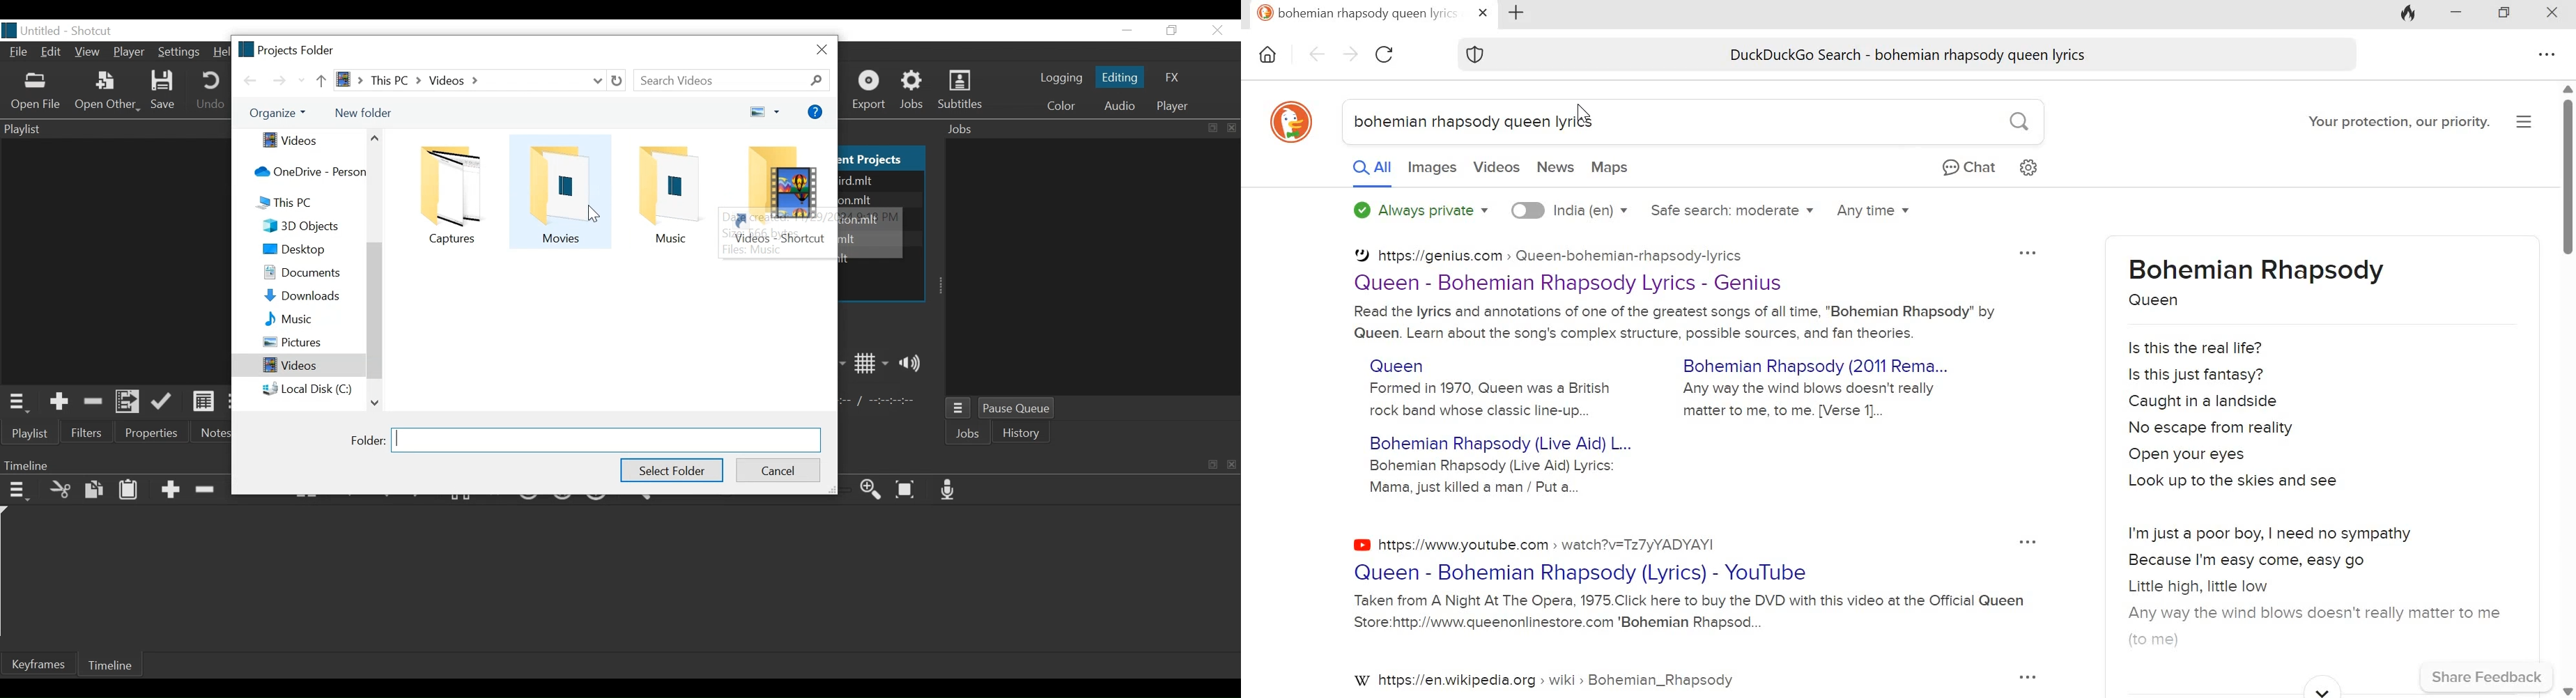 This screenshot has width=2576, height=700. Describe the element at coordinates (52, 54) in the screenshot. I see `Edit` at that location.